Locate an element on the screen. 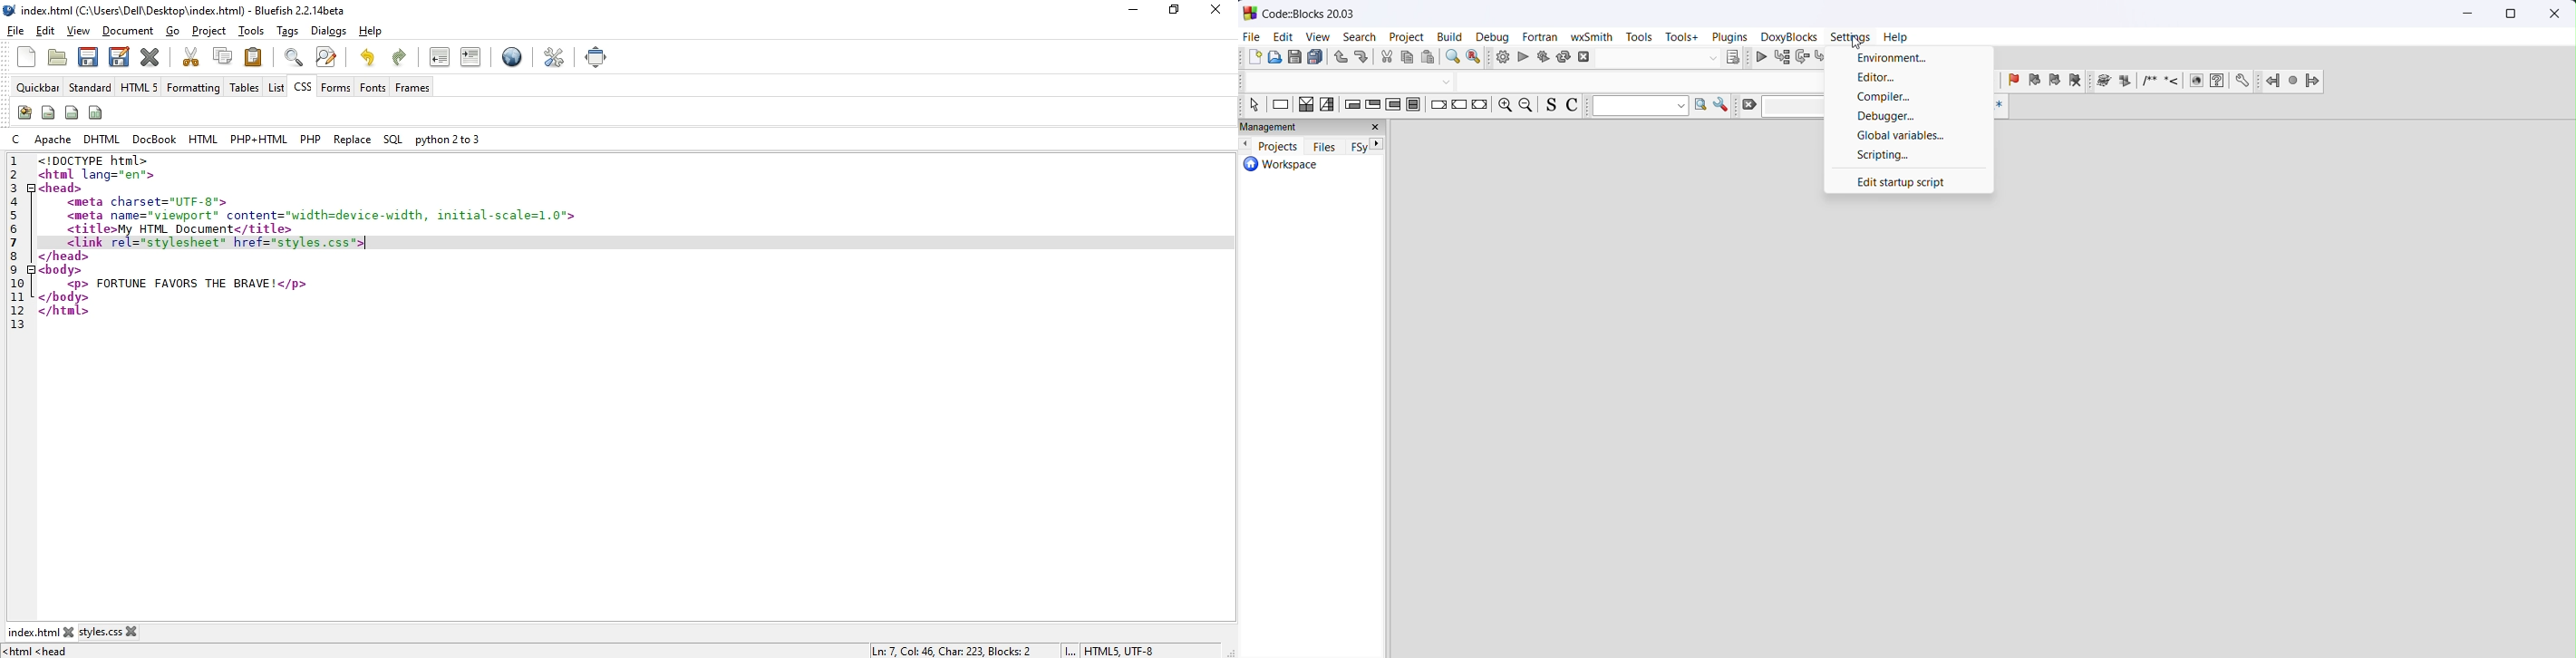 Image resolution: width=2576 pixels, height=672 pixels. save is located at coordinates (1296, 57).